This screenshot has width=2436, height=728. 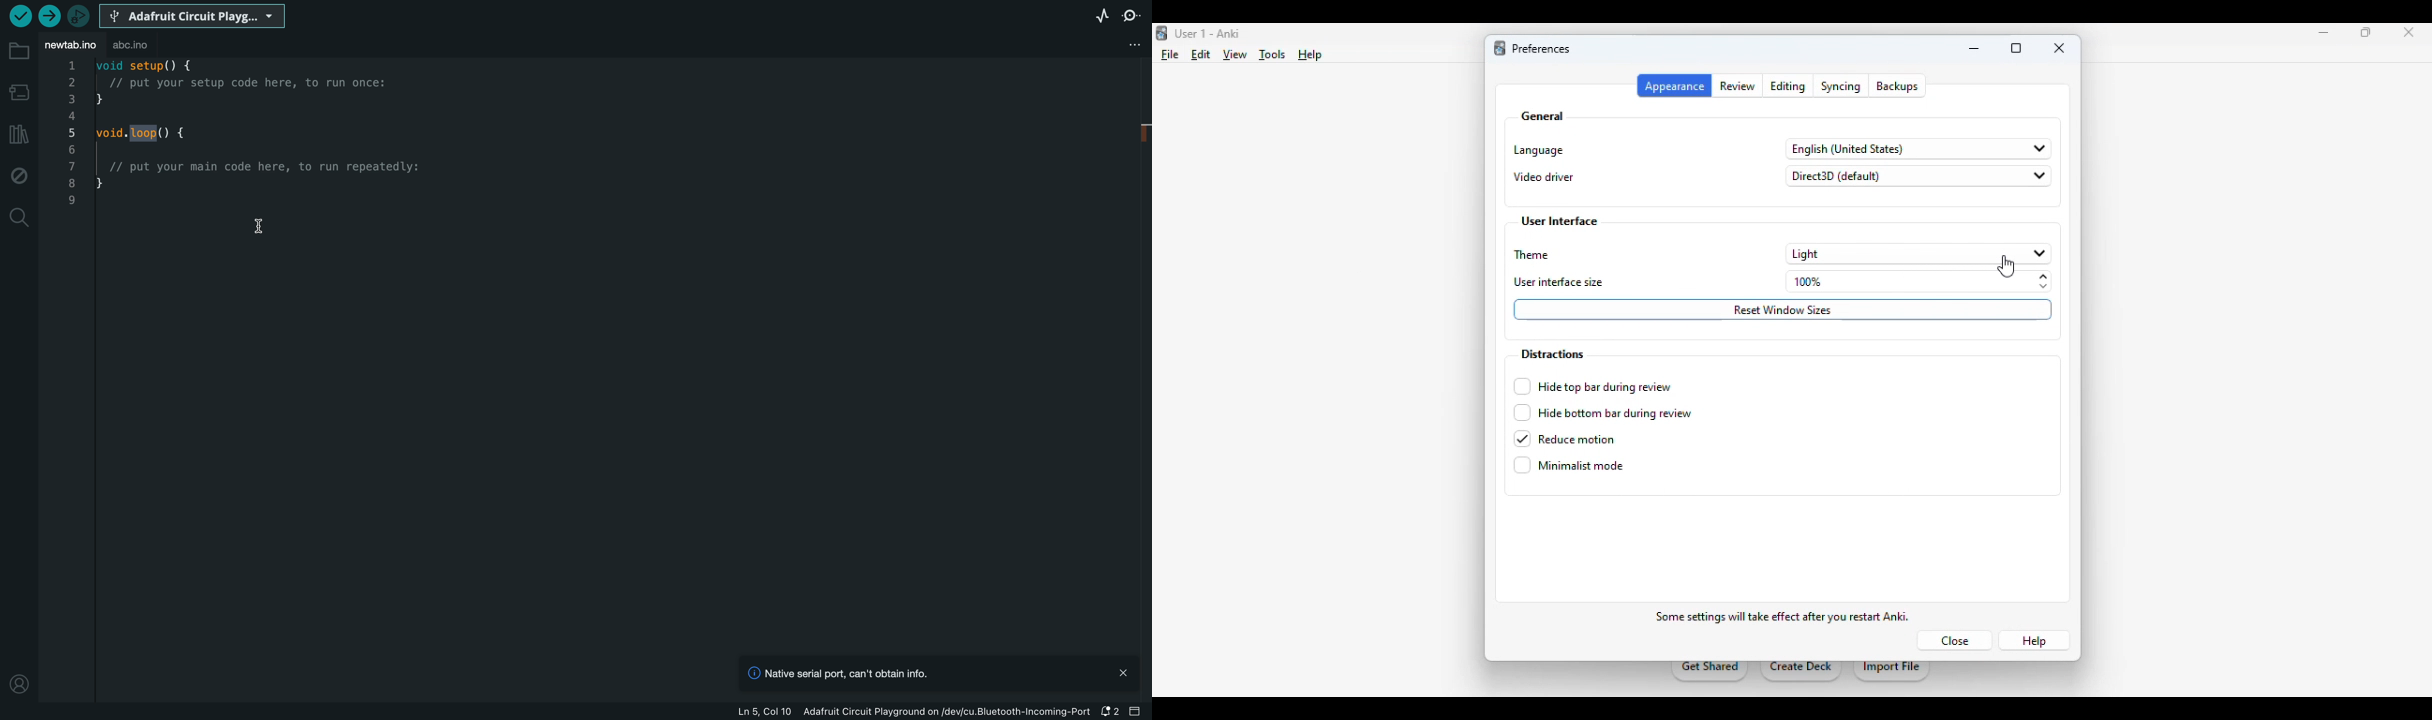 What do you see at coordinates (1234, 56) in the screenshot?
I see `view` at bounding box center [1234, 56].